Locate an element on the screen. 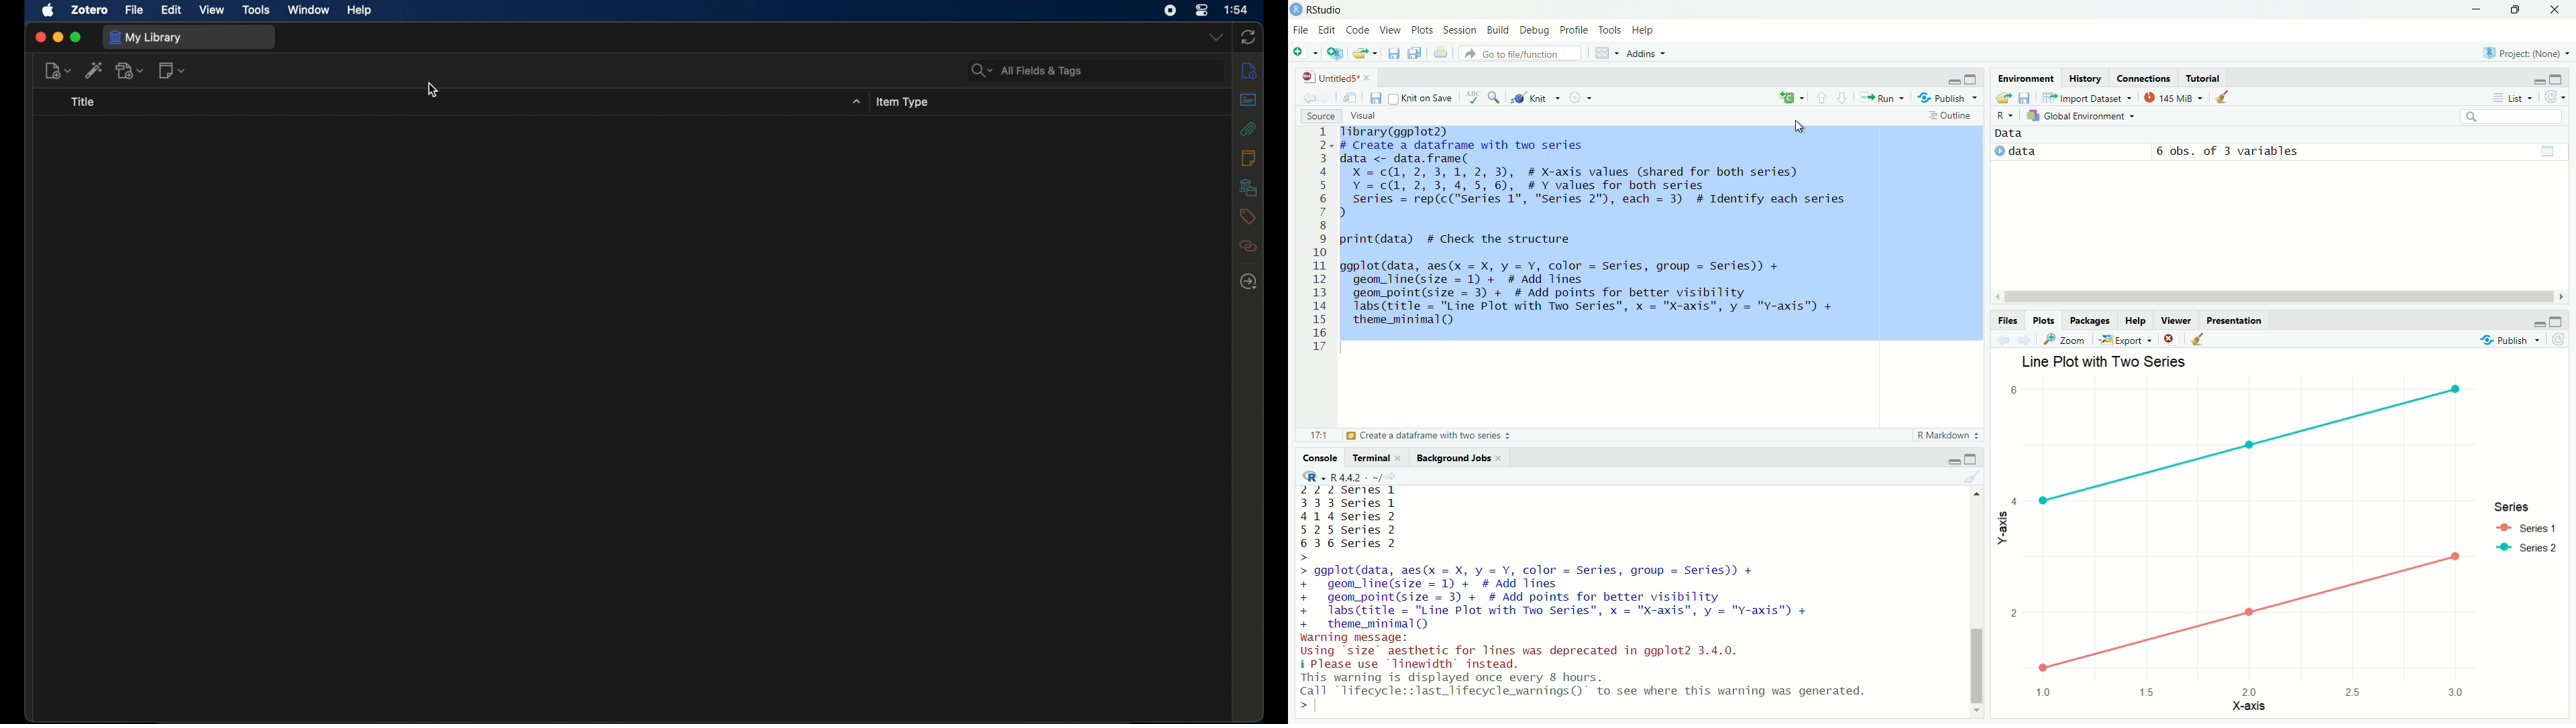  Outline is located at coordinates (1949, 115).